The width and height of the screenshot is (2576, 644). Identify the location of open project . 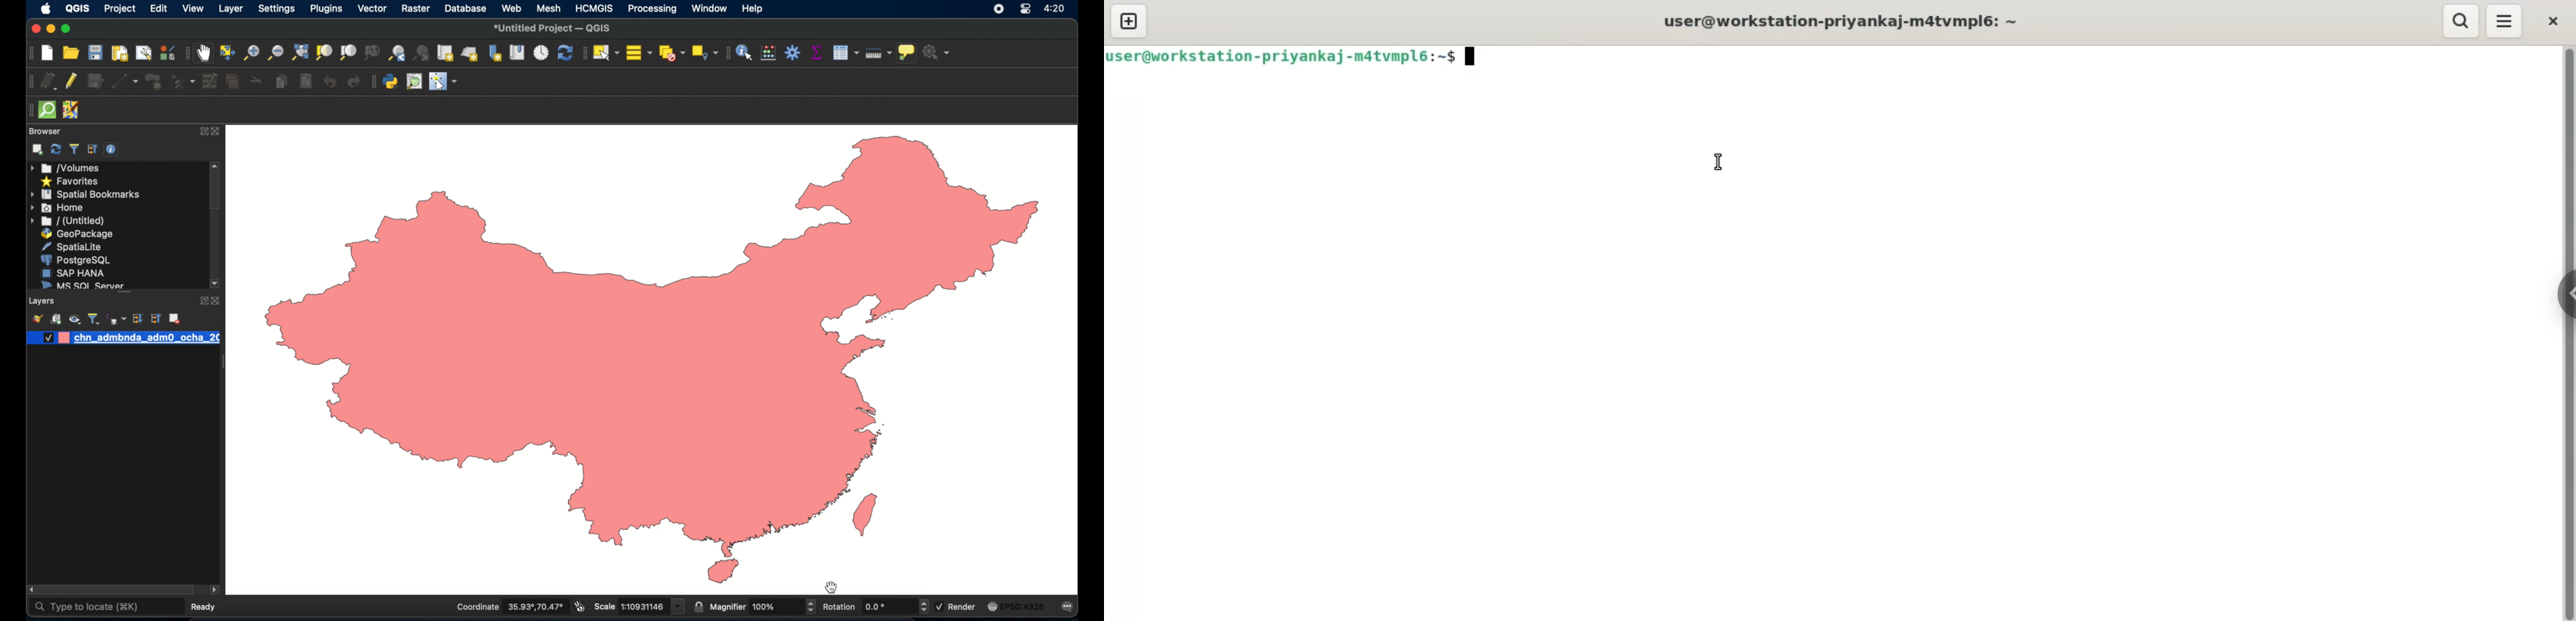
(70, 53).